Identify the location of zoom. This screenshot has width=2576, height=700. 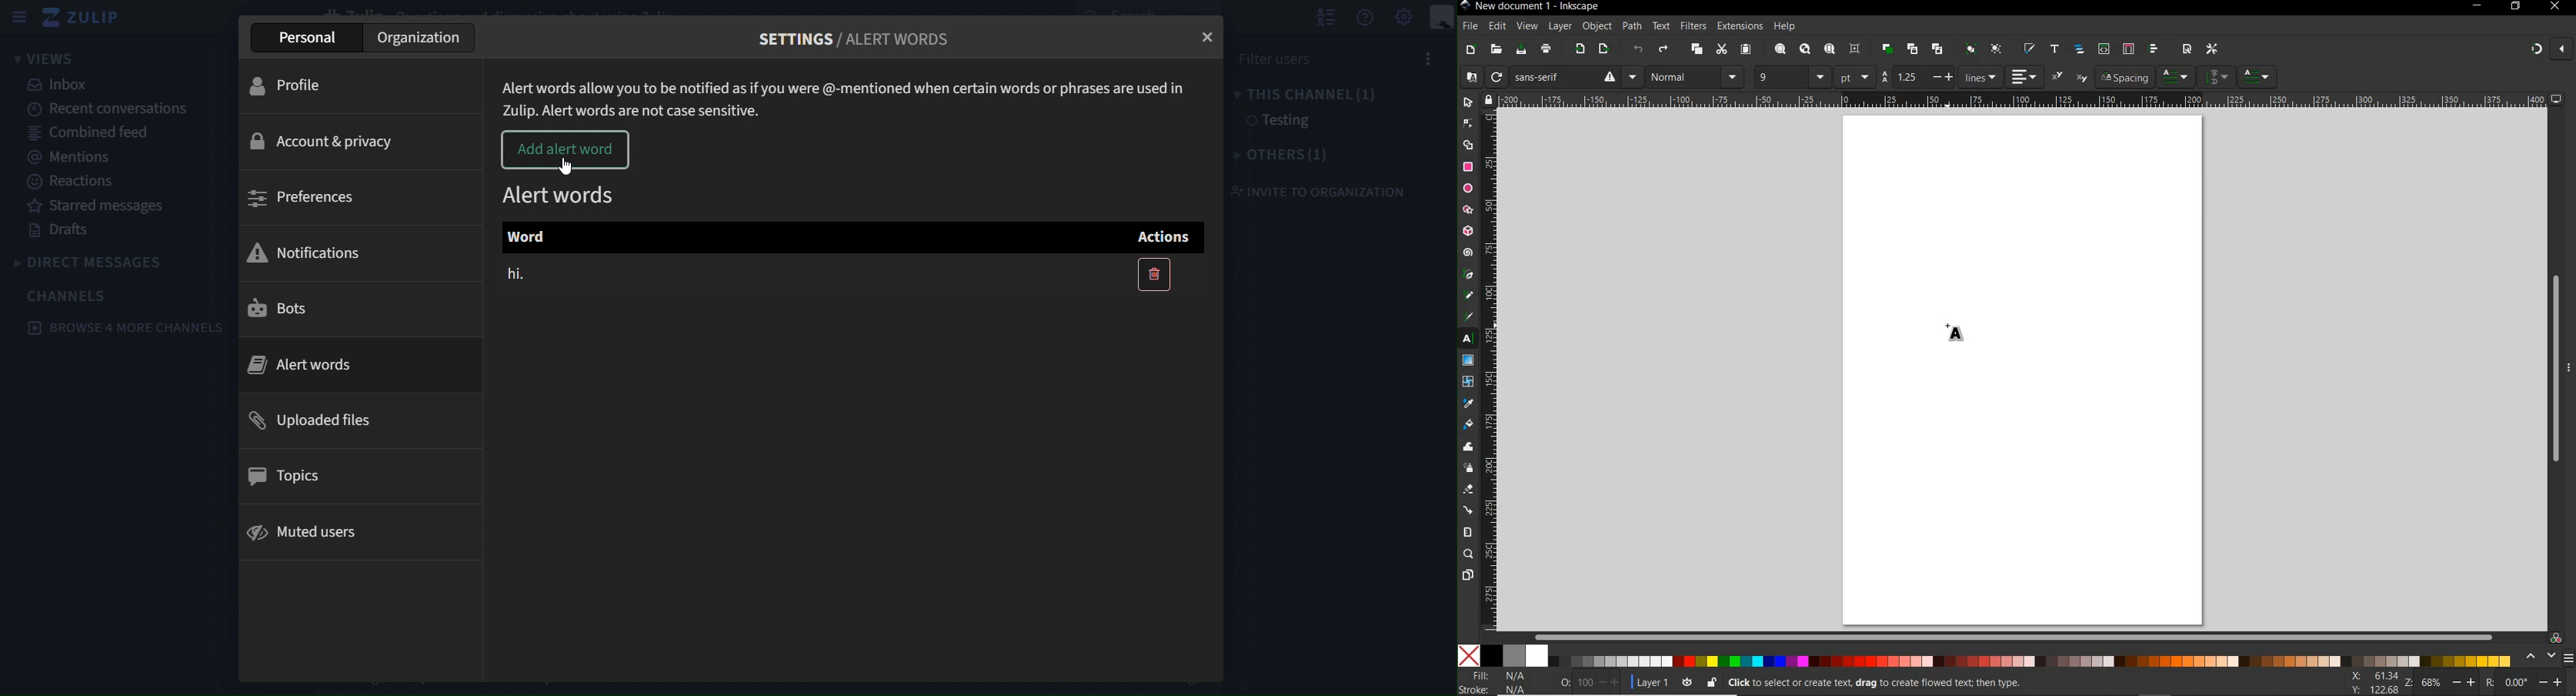
(2407, 683).